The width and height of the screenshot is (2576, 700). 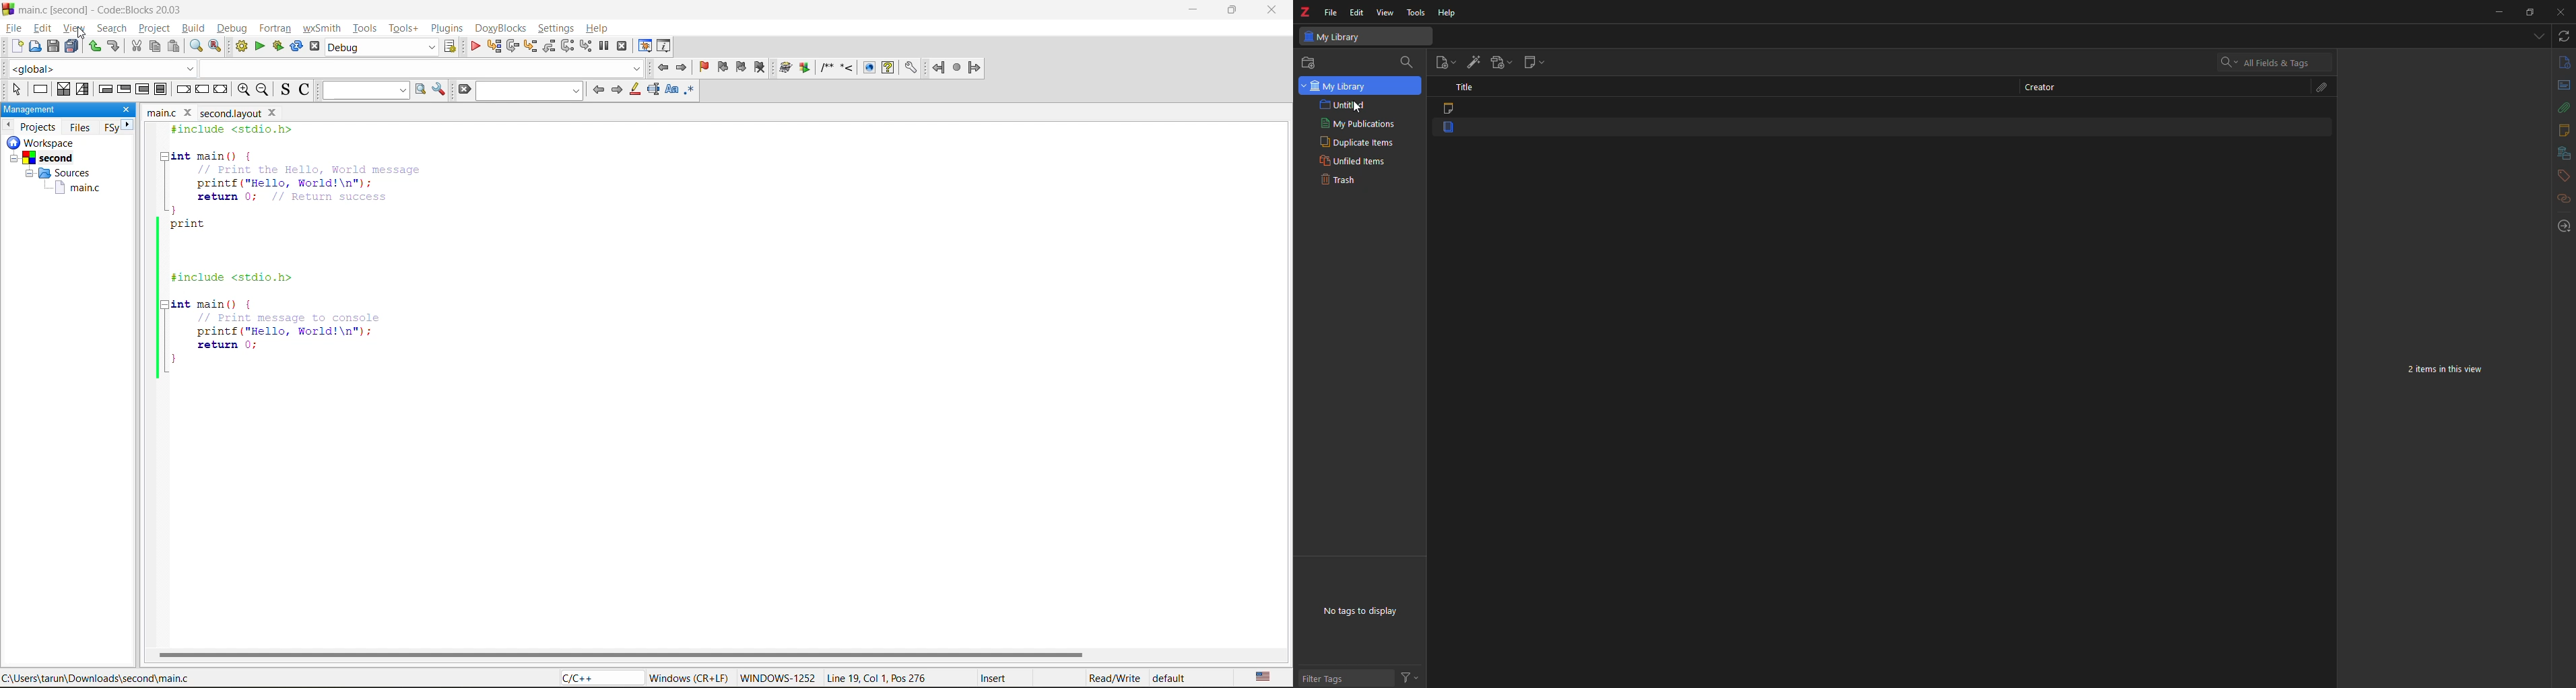 What do you see at coordinates (493, 45) in the screenshot?
I see `run to cursor` at bounding box center [493, 45].